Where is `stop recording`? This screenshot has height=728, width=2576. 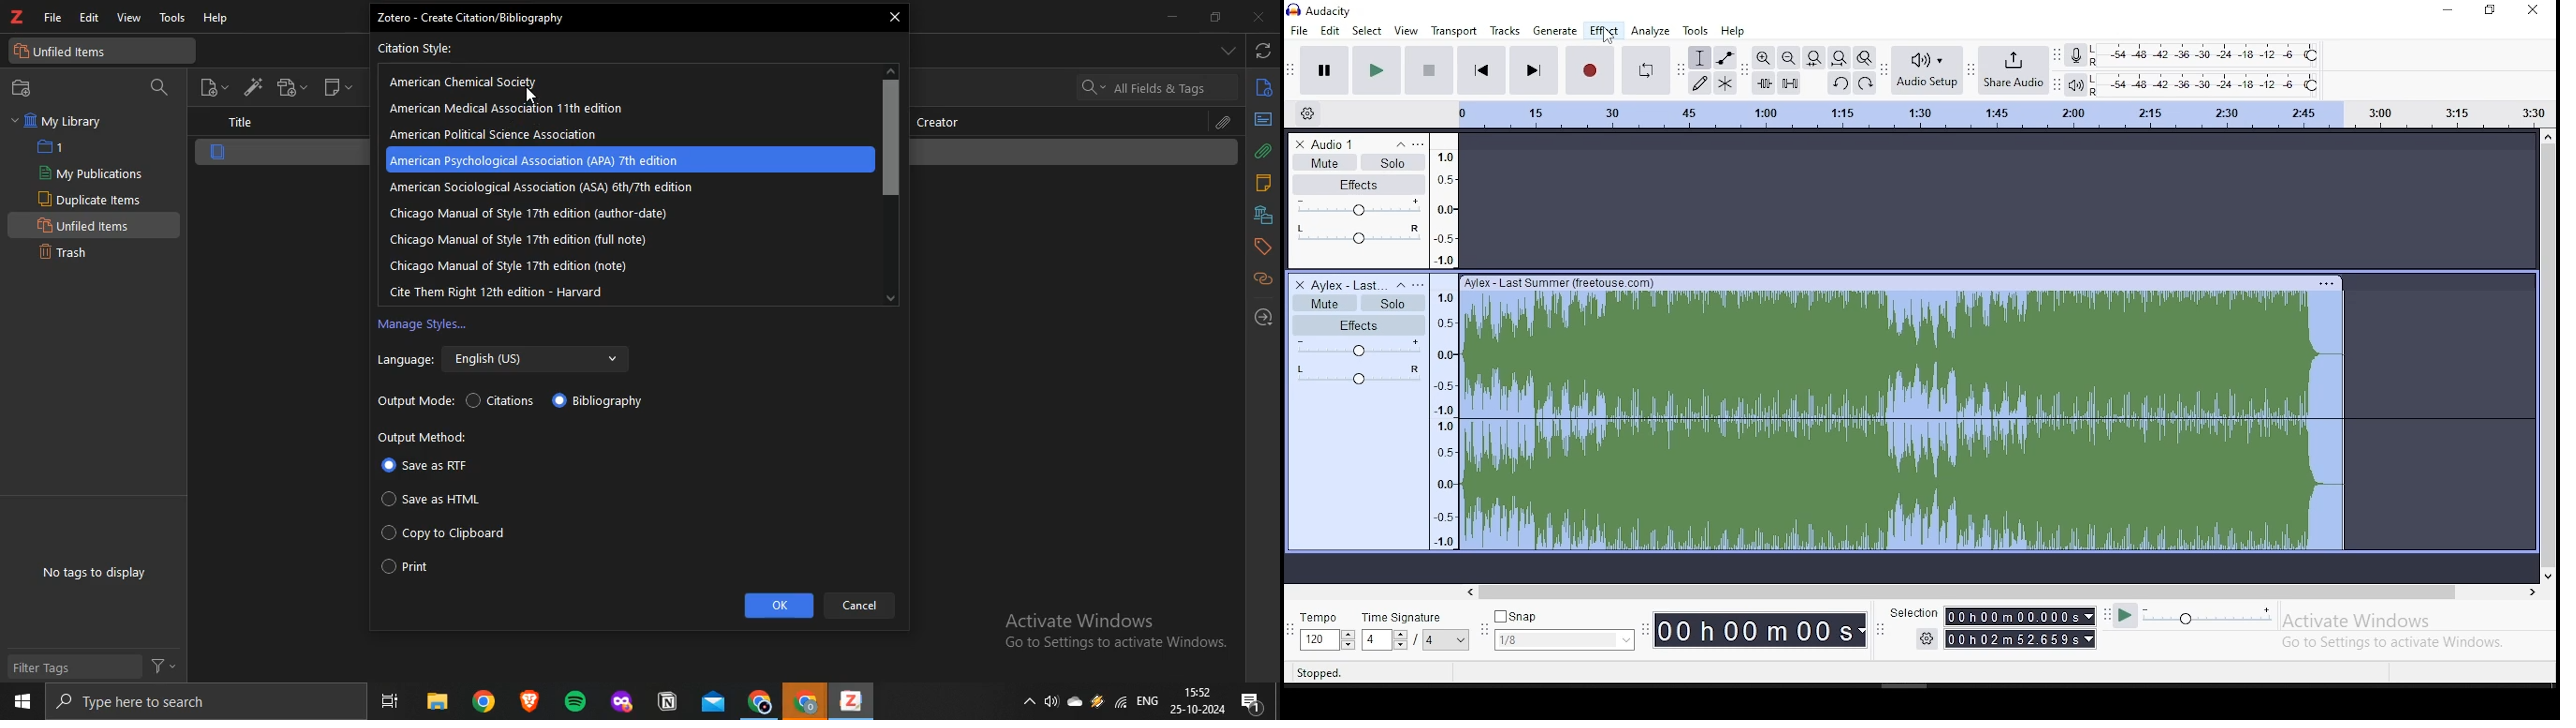
stop recording is located at coordinates (1588, 70).